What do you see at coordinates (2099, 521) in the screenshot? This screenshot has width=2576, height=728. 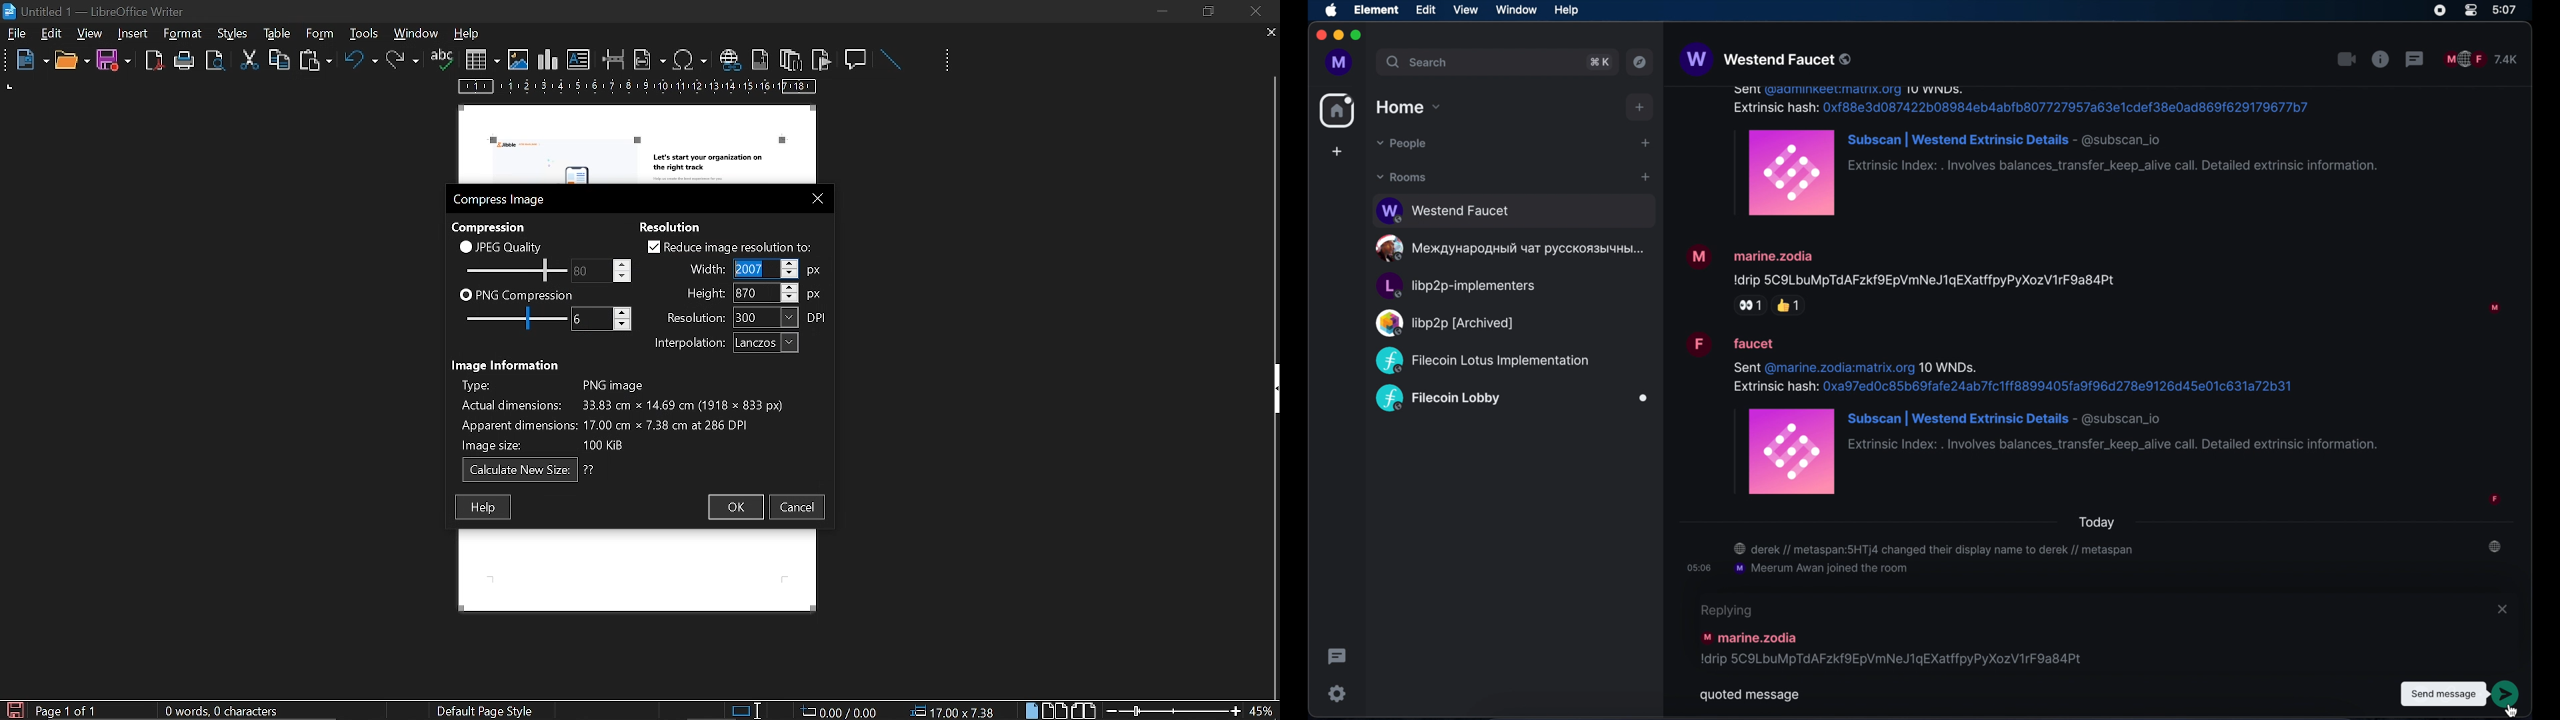 I see `today` at bounding box center [2099, 521].